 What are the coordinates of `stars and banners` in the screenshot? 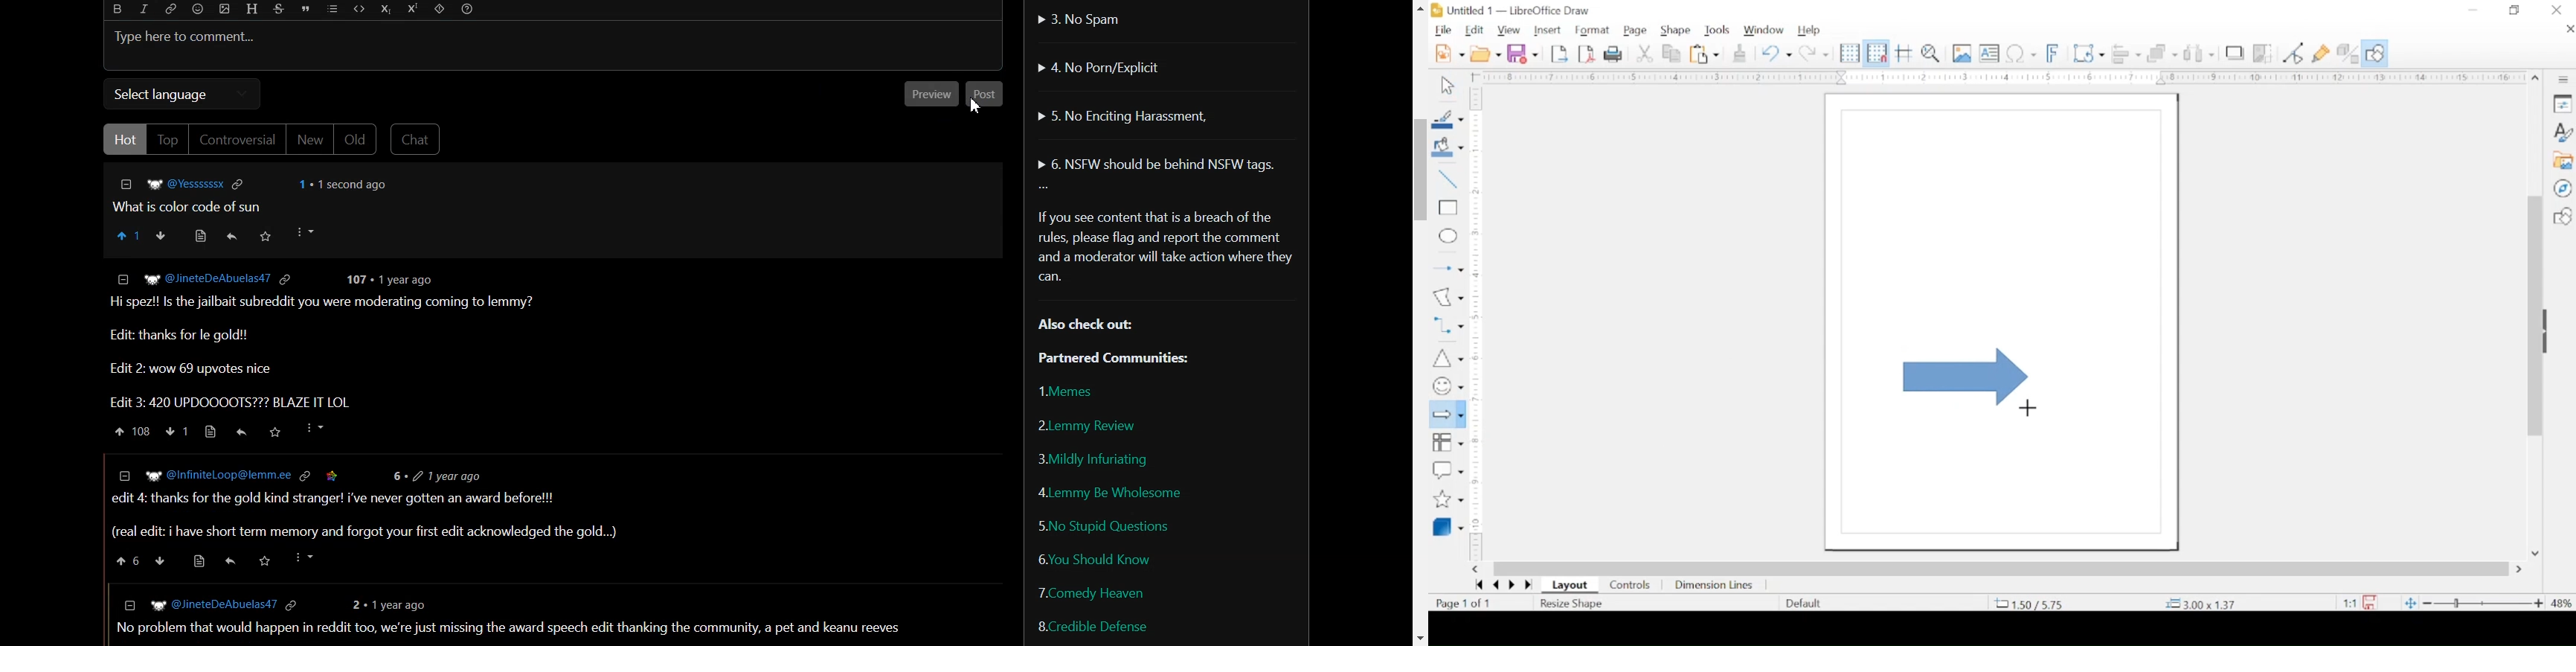 It's located at (1448, 500).